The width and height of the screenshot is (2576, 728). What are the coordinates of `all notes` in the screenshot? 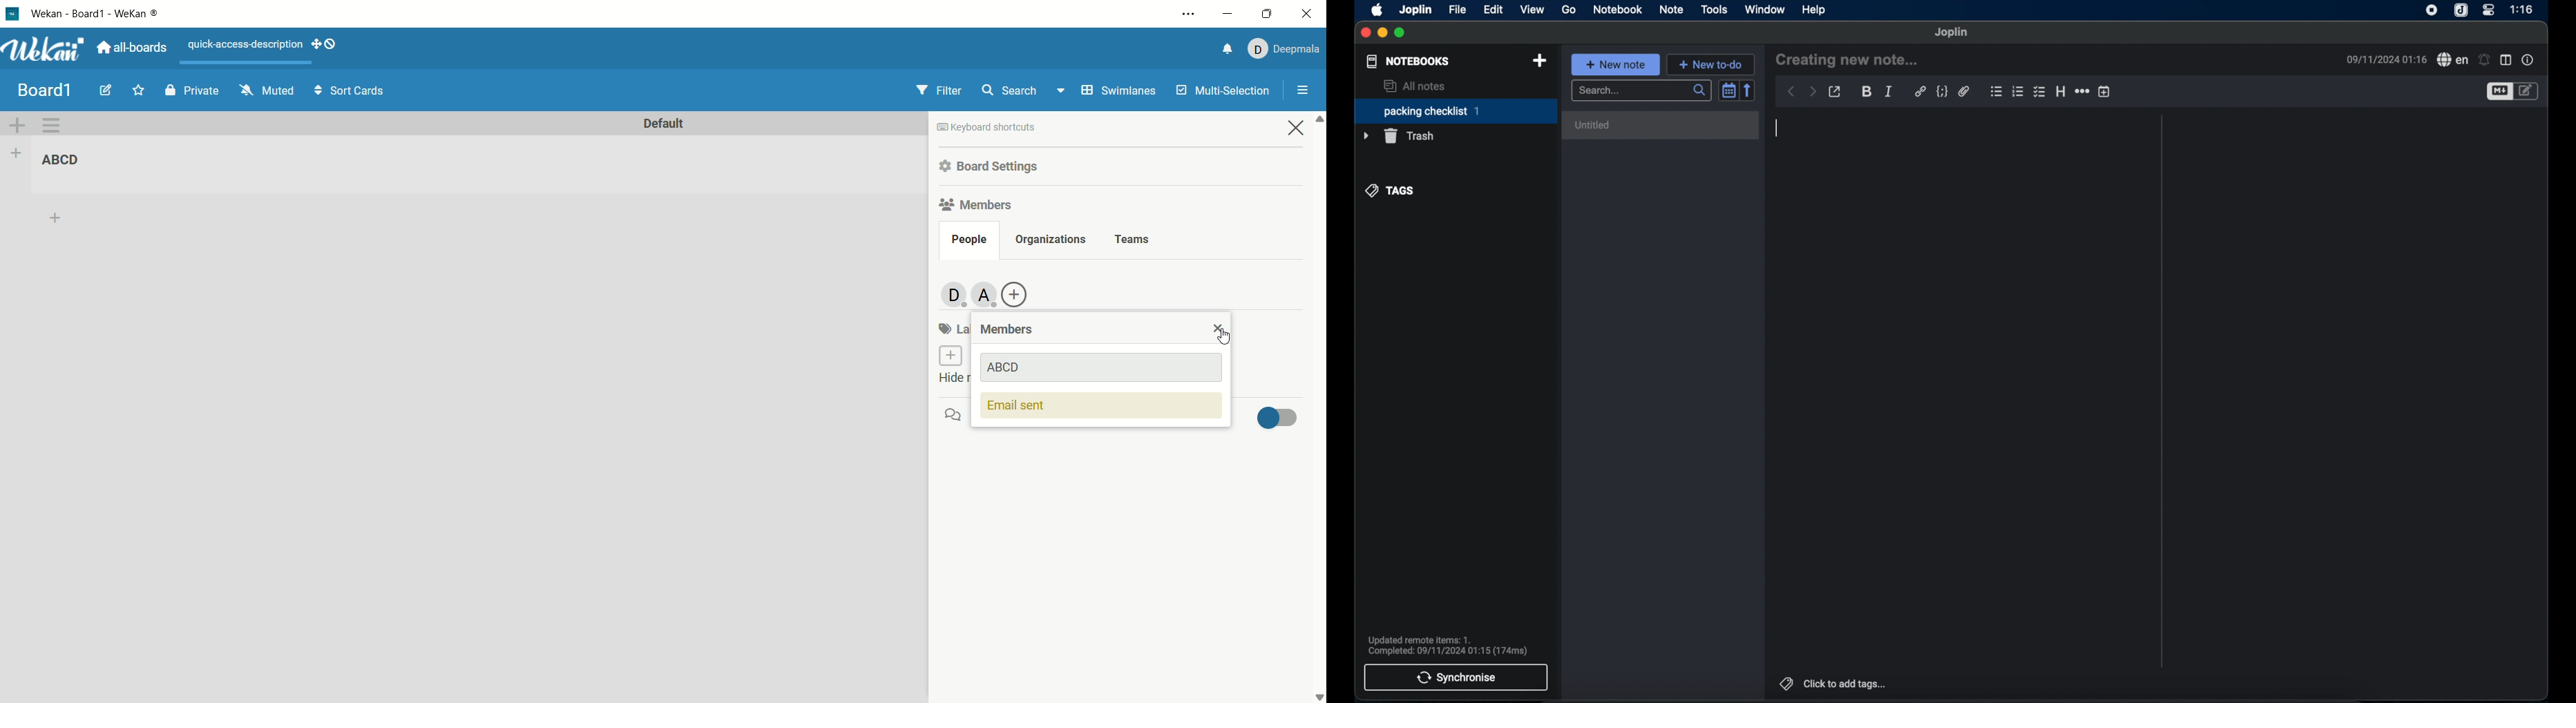 It's located at (1416, 86).